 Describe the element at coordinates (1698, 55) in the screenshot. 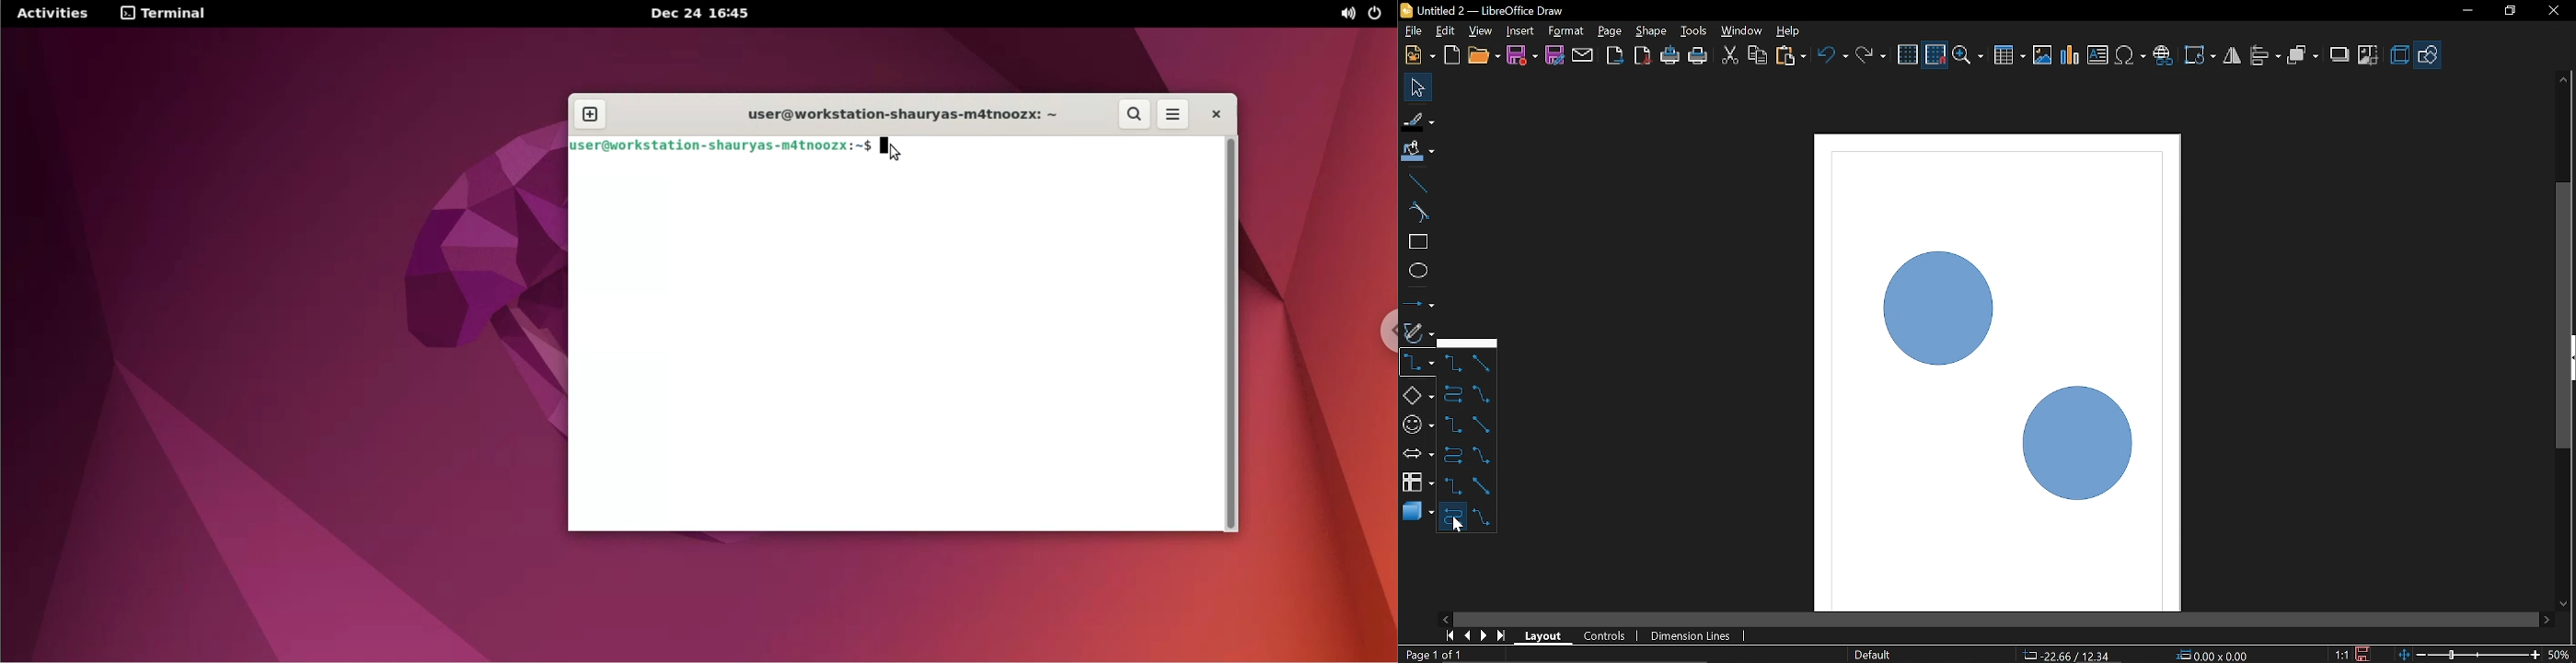

I see `Print` at that location.